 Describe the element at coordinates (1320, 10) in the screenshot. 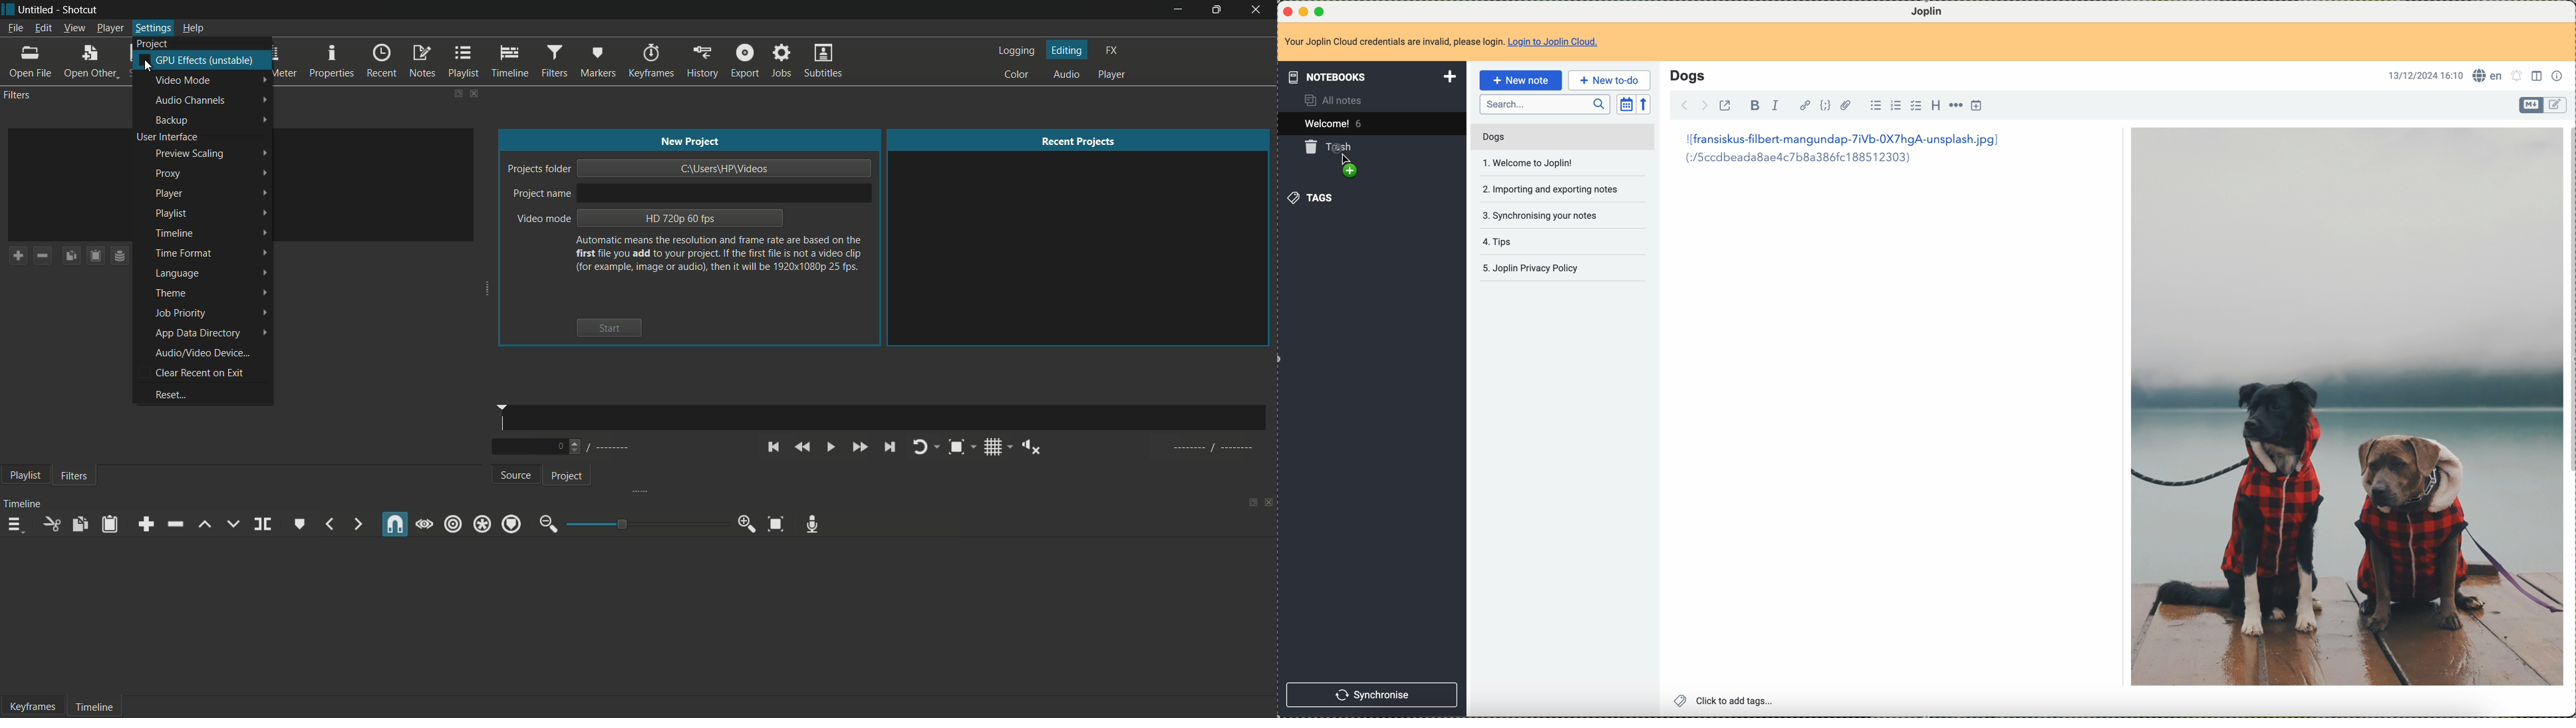

I see `maximize` at that location.